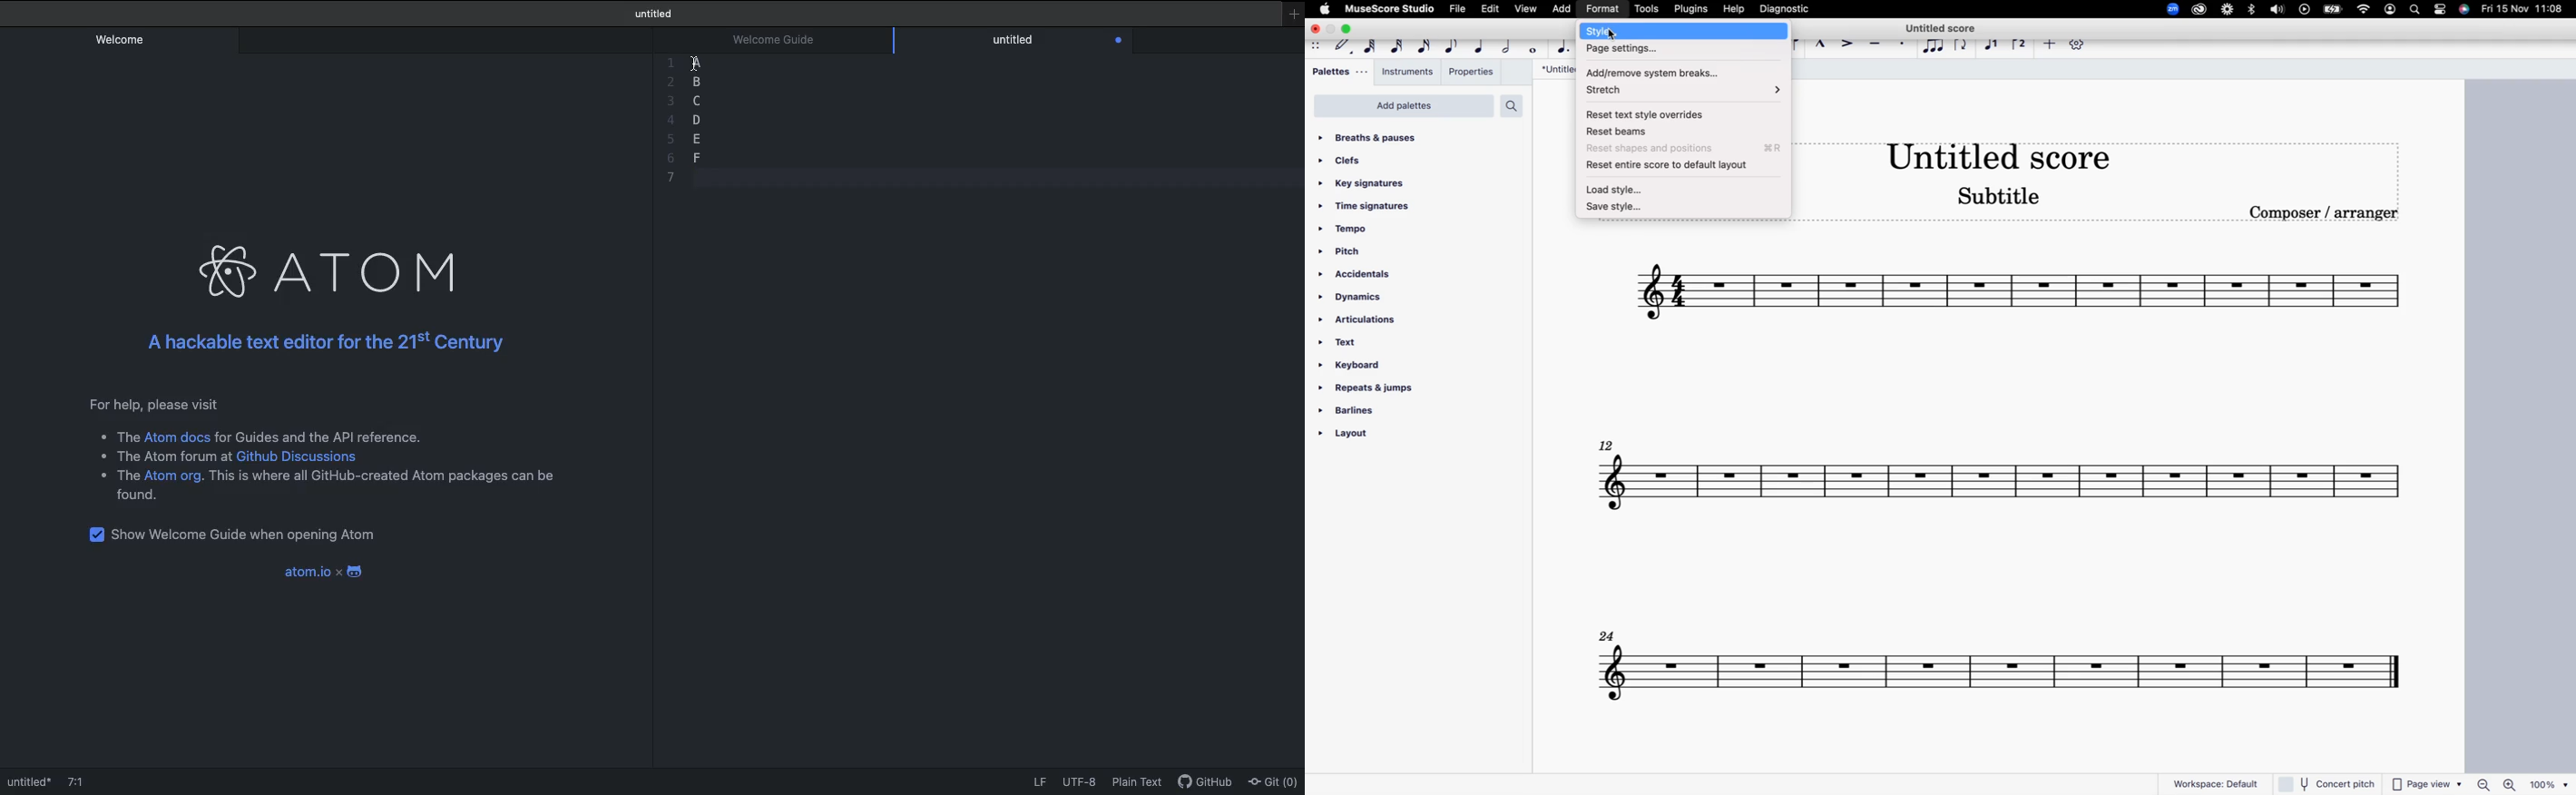 The width and height of the screenshot is (2576, 812). I want to click on text, so click(1346, 344).